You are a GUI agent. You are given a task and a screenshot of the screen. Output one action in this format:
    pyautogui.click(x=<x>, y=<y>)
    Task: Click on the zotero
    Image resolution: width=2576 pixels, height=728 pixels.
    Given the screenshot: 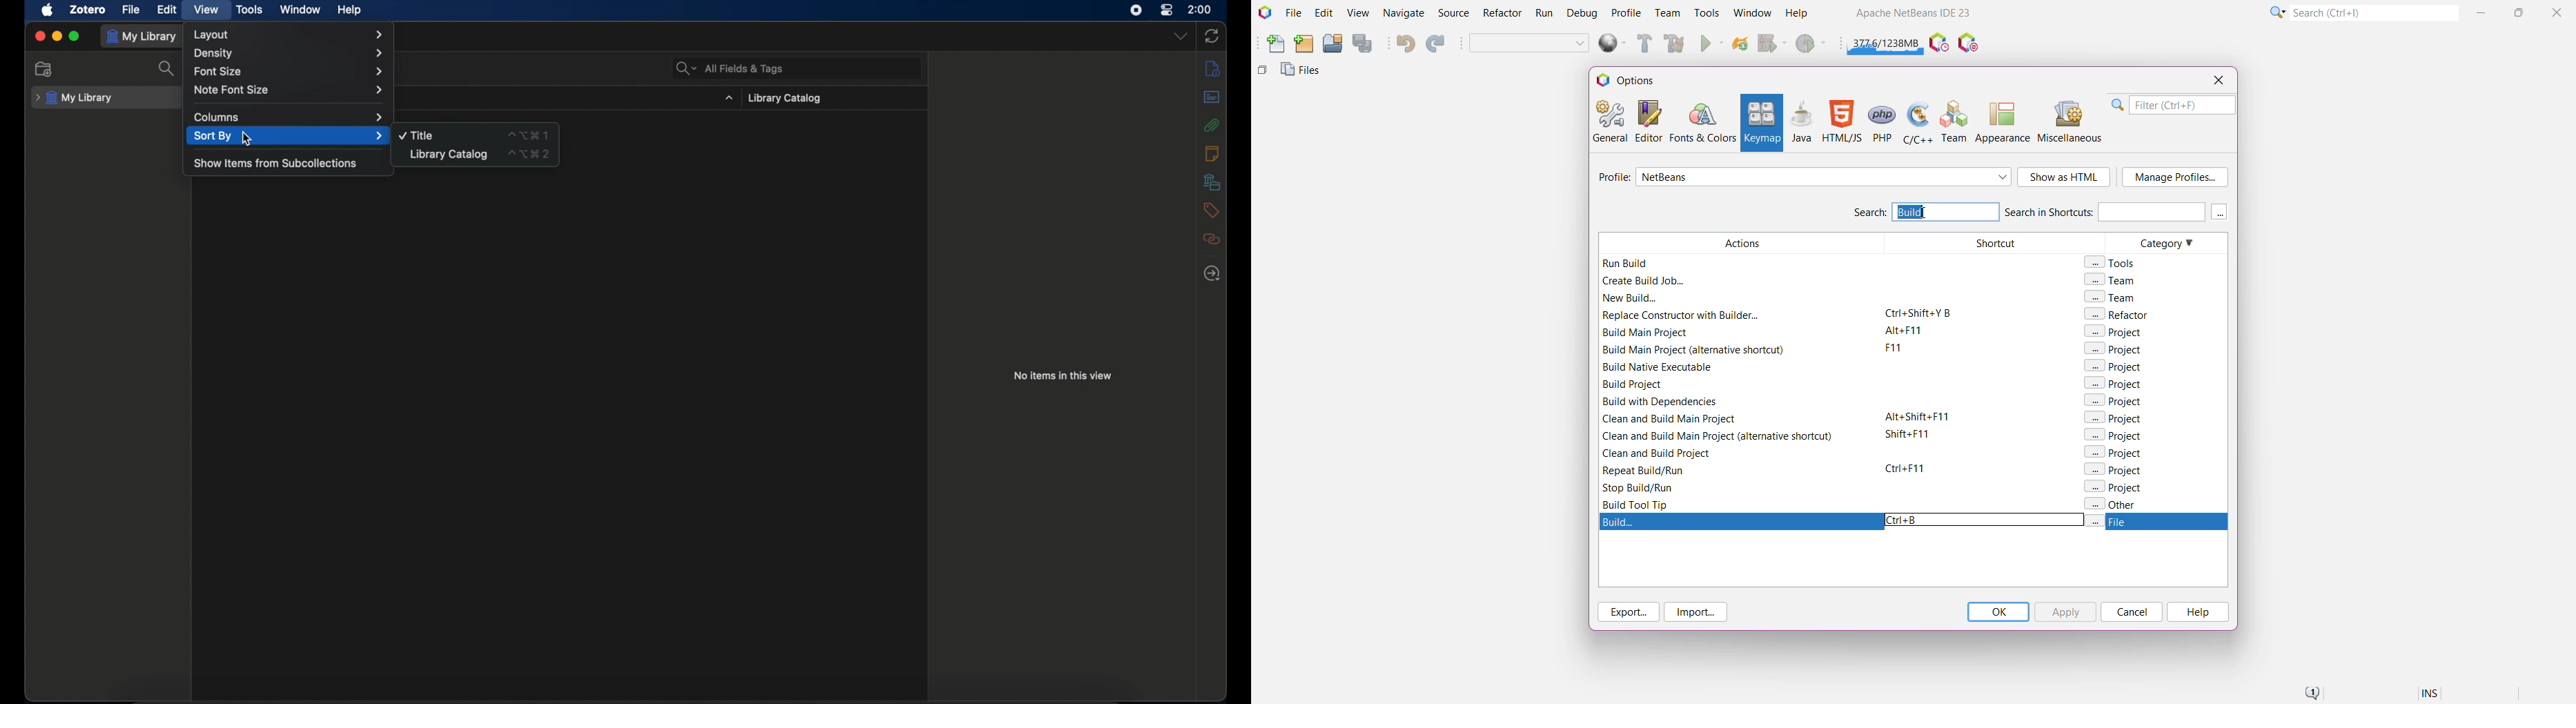 What is the action you would take?
    pyautogui.click(x=89, y=10)
    